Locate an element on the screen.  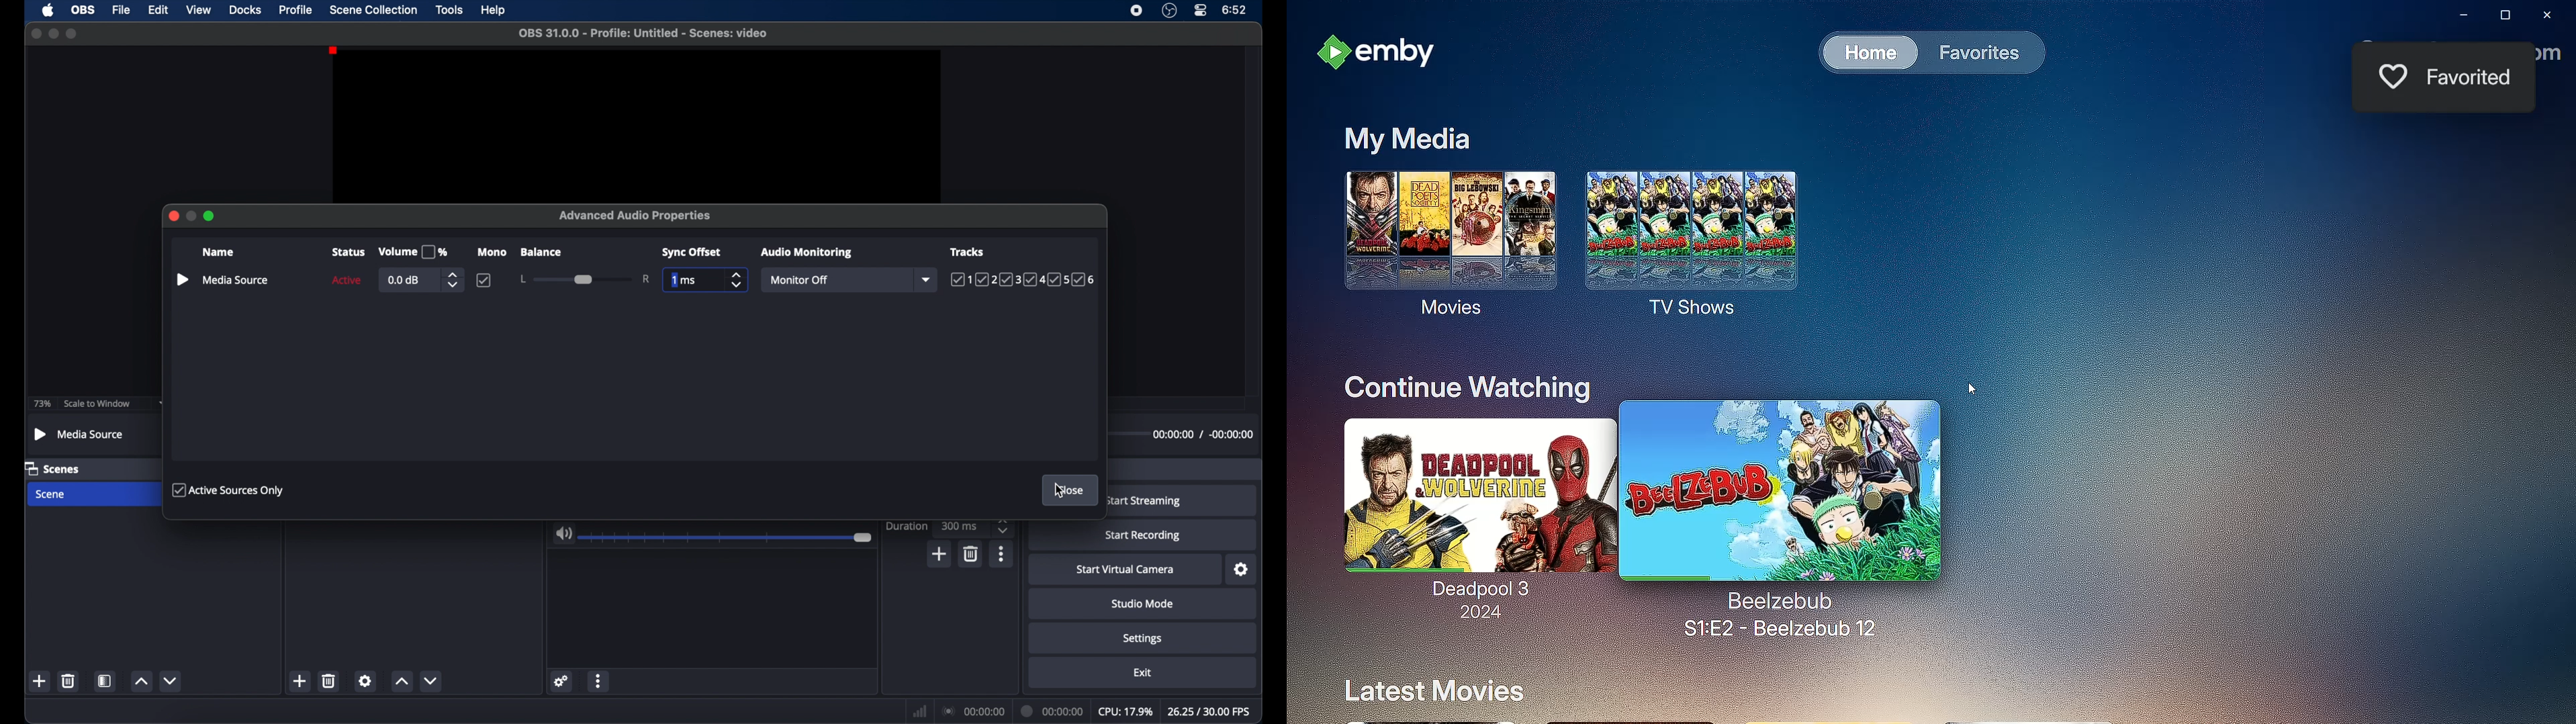
minimize is located at coordinates (192, 216).